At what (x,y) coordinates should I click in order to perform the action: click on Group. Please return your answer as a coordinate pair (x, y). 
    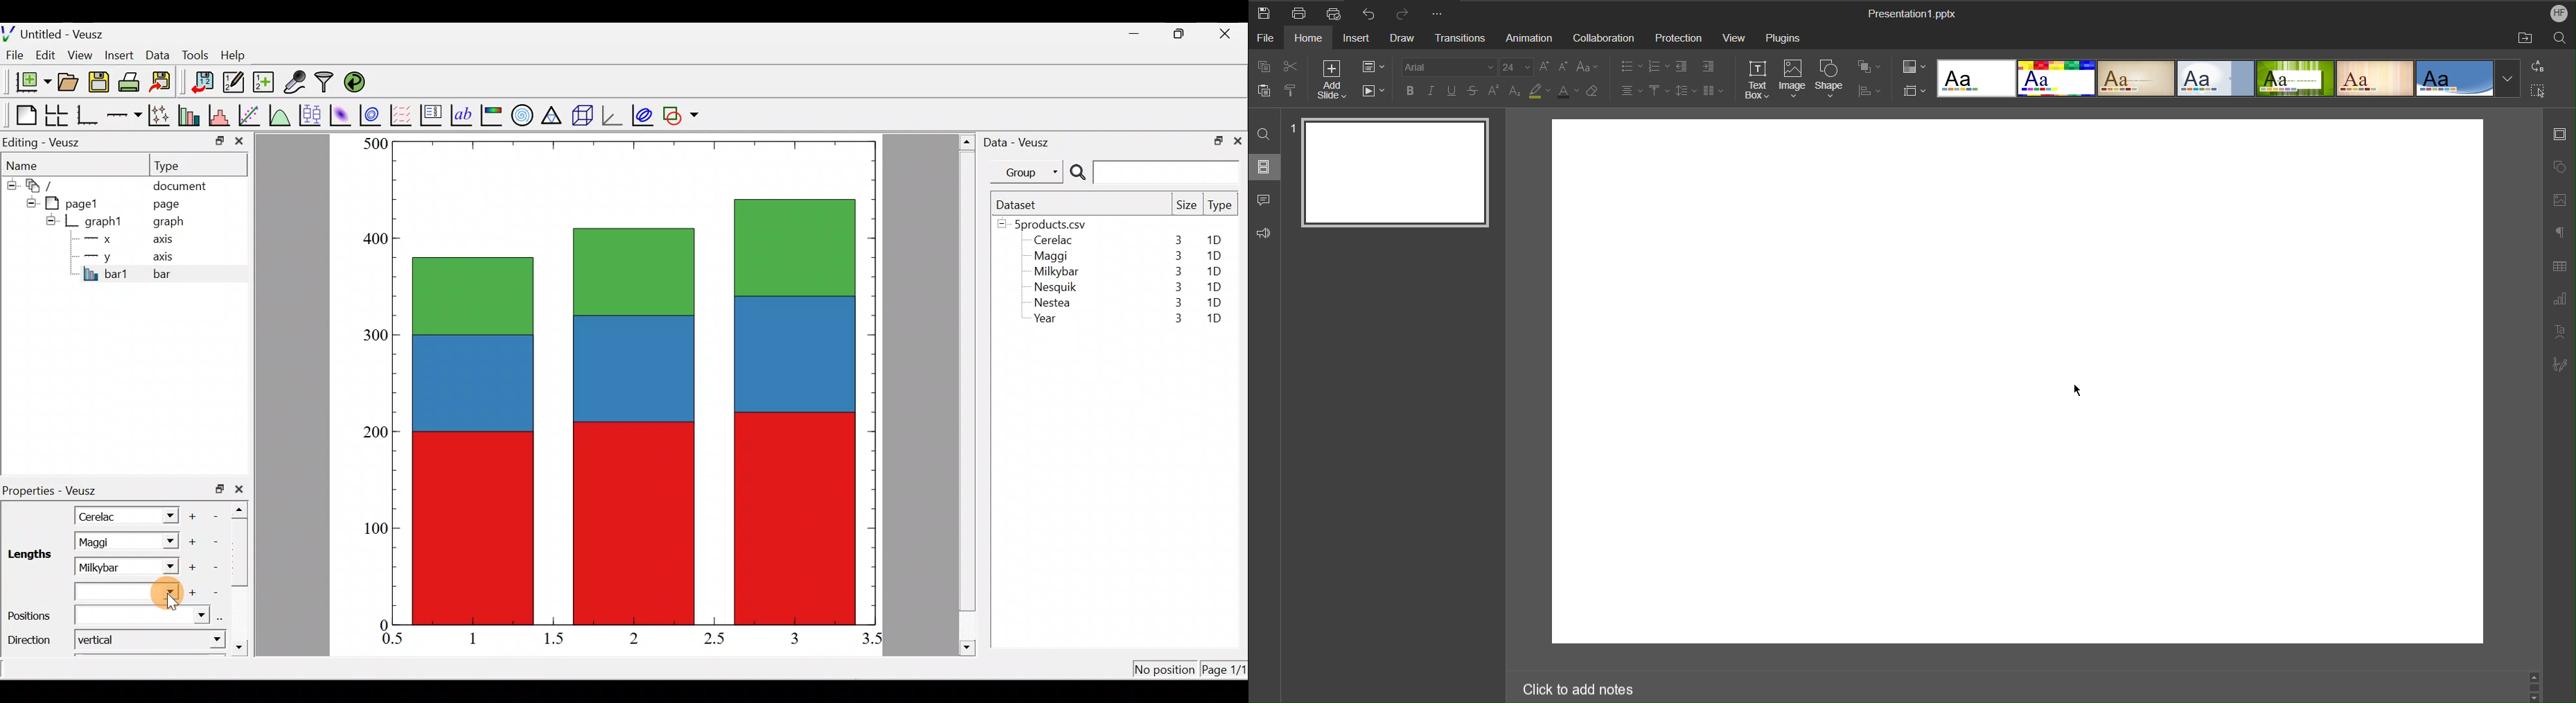
    Looking at the image, I should click on (1030, 171).